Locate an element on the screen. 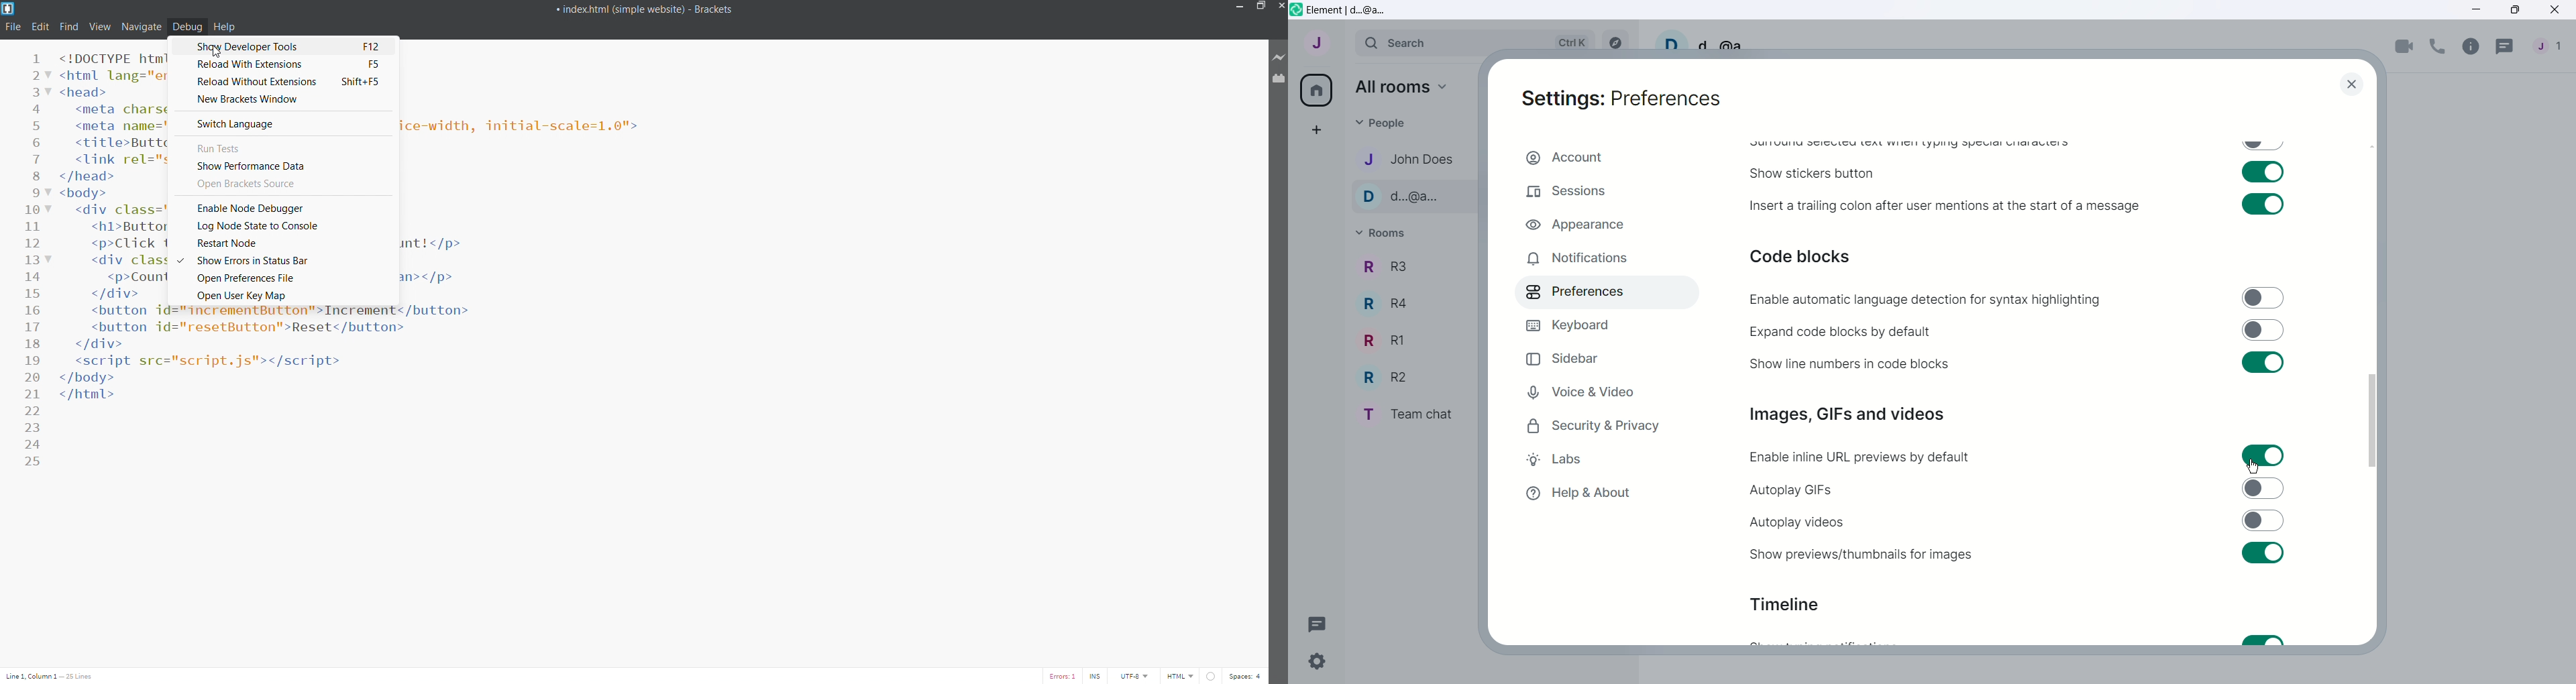 The image size is (2576, 700). People  is located at coordinates (1384, 124).